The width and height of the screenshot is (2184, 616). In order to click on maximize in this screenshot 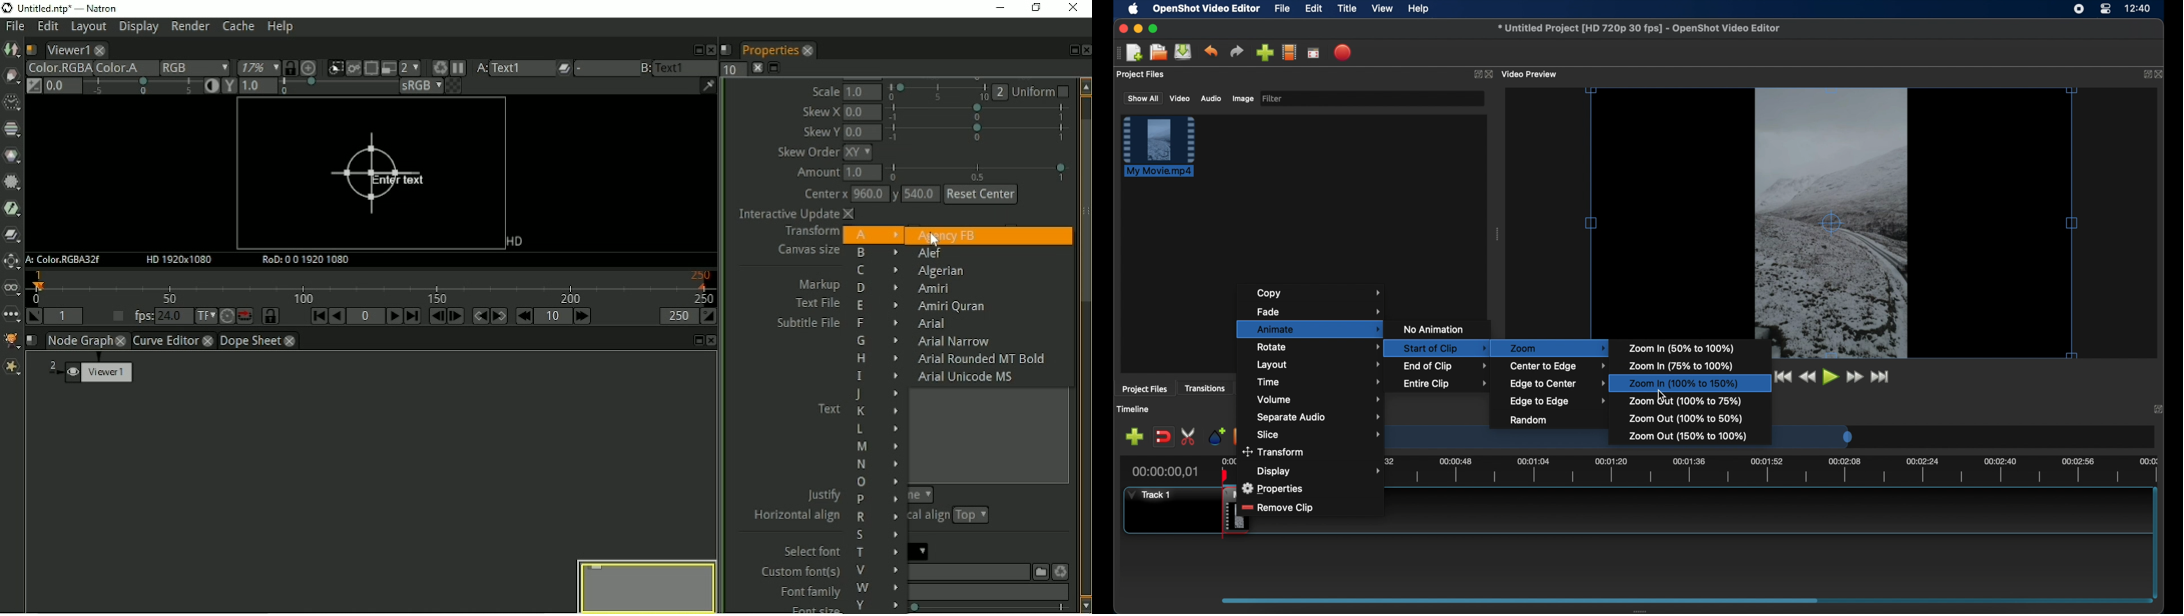, I will do `click(1155, 28)`.